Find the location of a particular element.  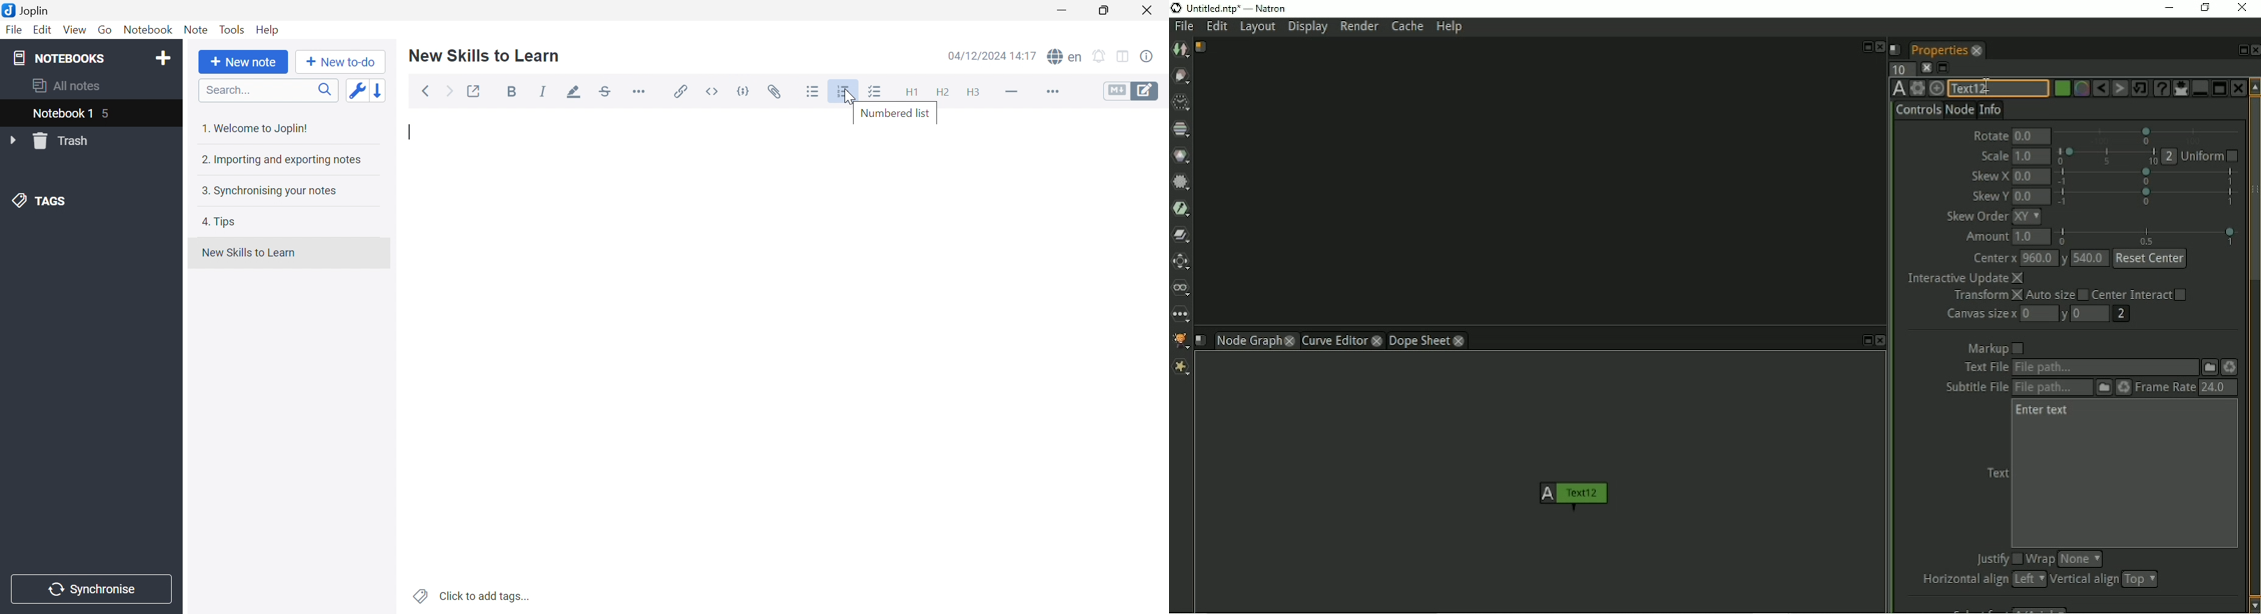

14:15 is located at coordinates (1028, 55).